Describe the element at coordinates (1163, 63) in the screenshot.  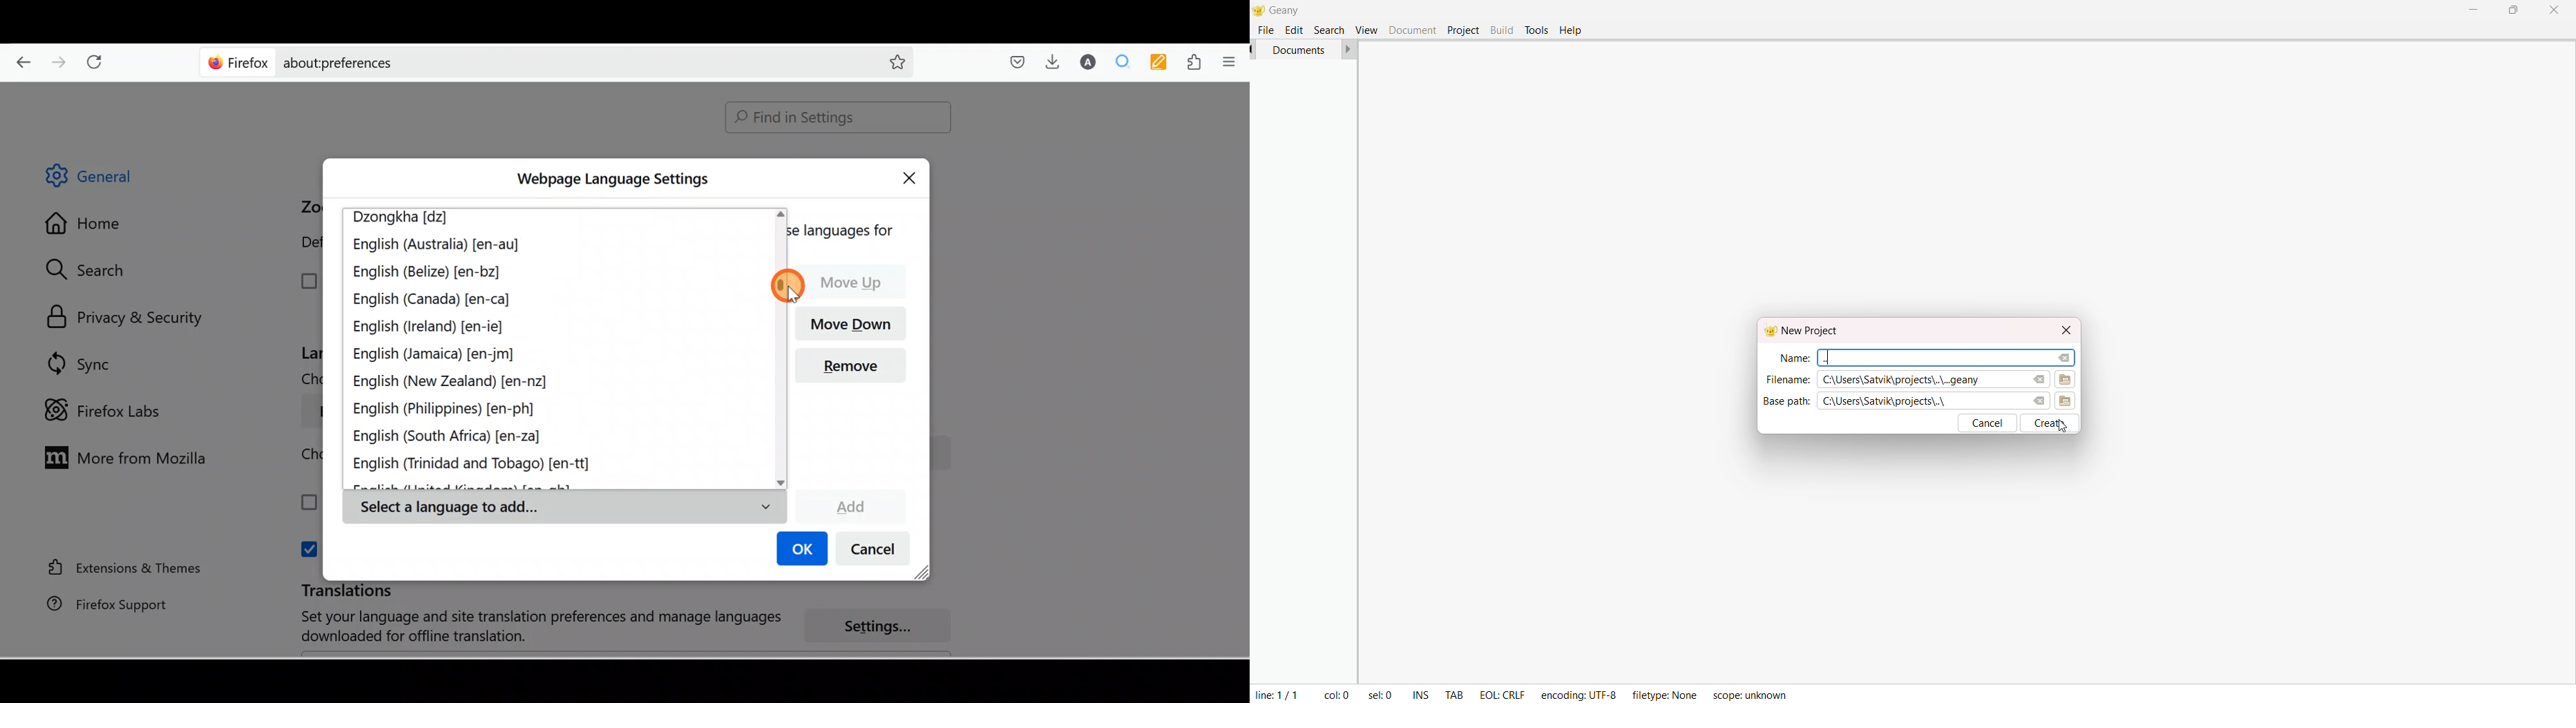
I see `Multi keywords highlighter` at that location.